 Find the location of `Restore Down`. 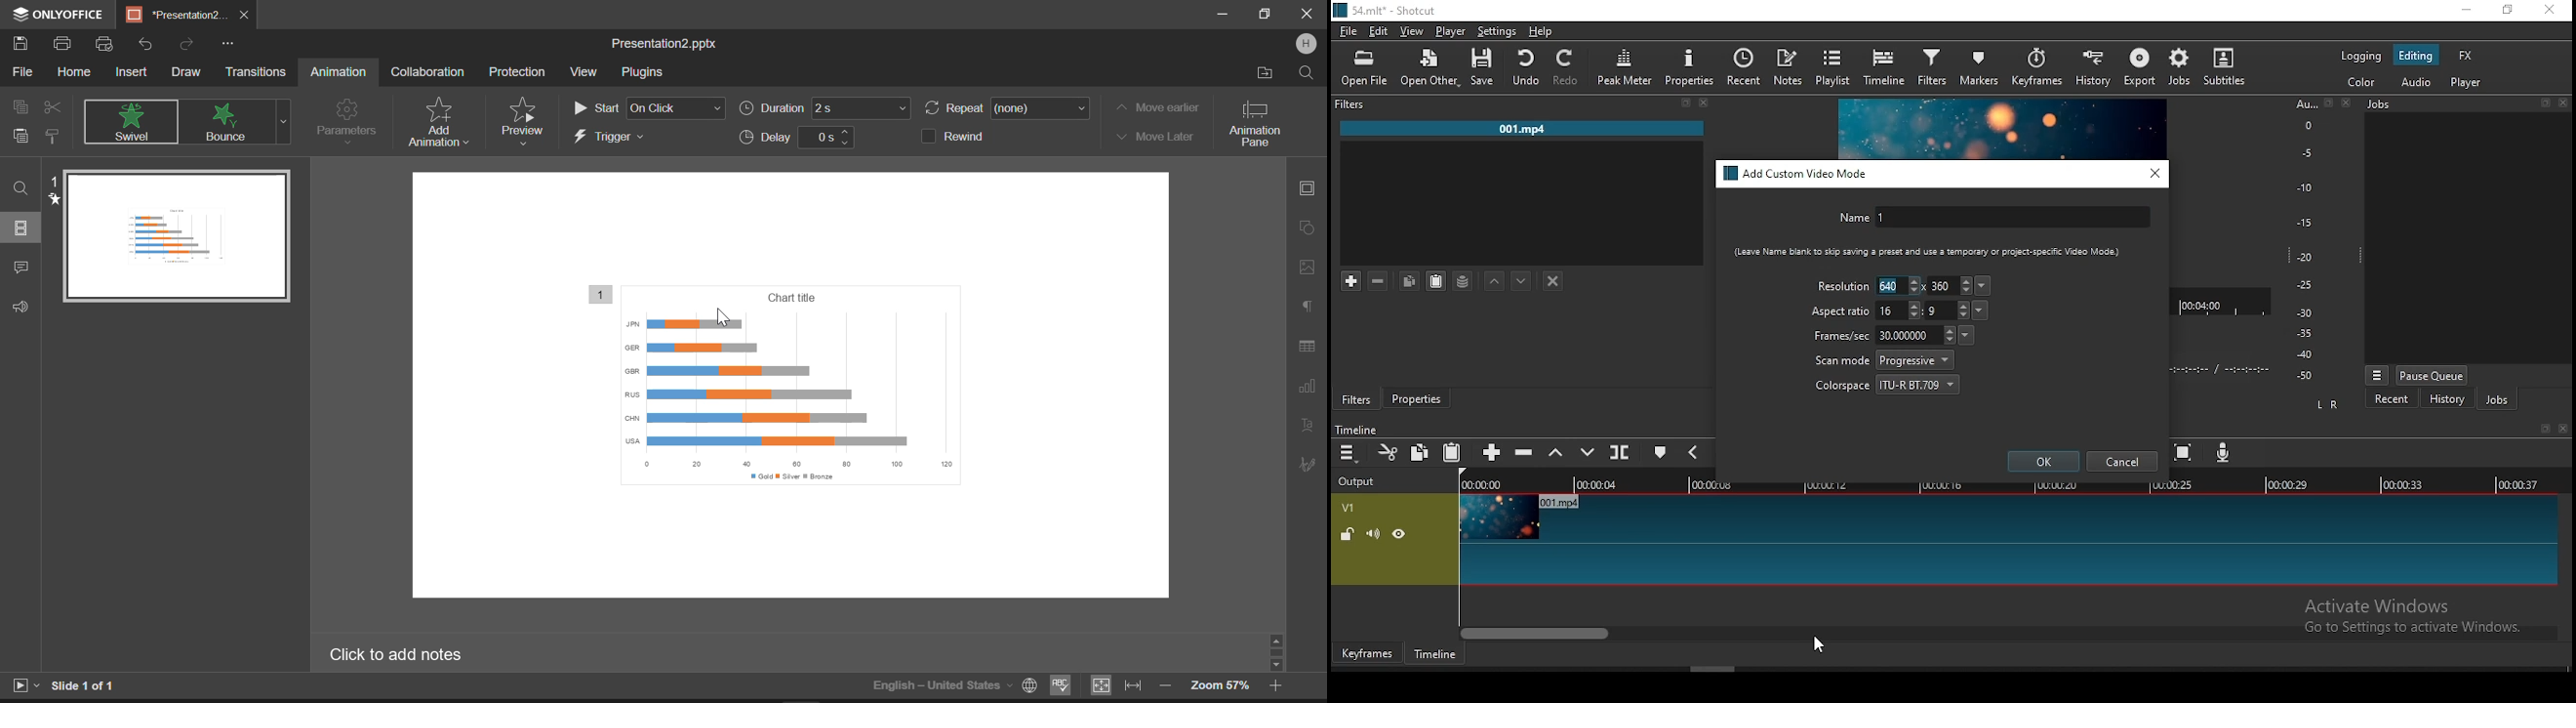

Restore Down is located at coordinates (1225, 15).